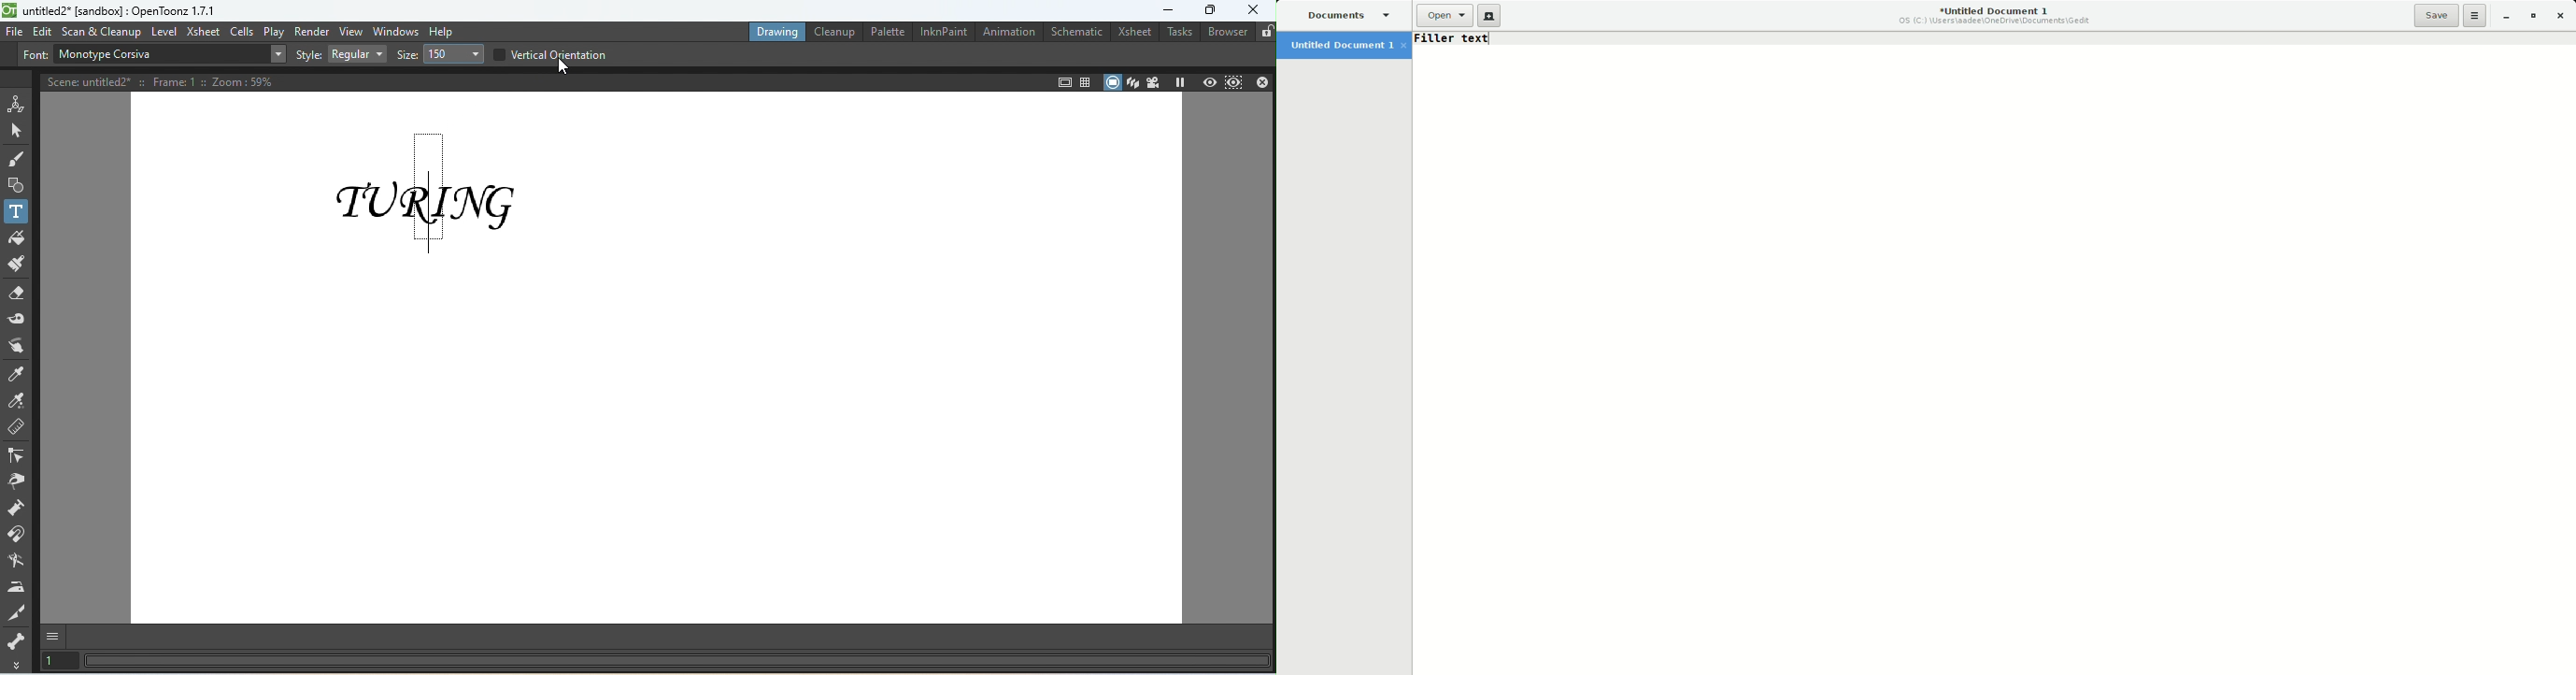 The height and width of the screenshot is (700, 2576). What do you see at coordinates (1086, 79) in the screenshot?
I see `Field guide` at bounding box center [1086, 79].